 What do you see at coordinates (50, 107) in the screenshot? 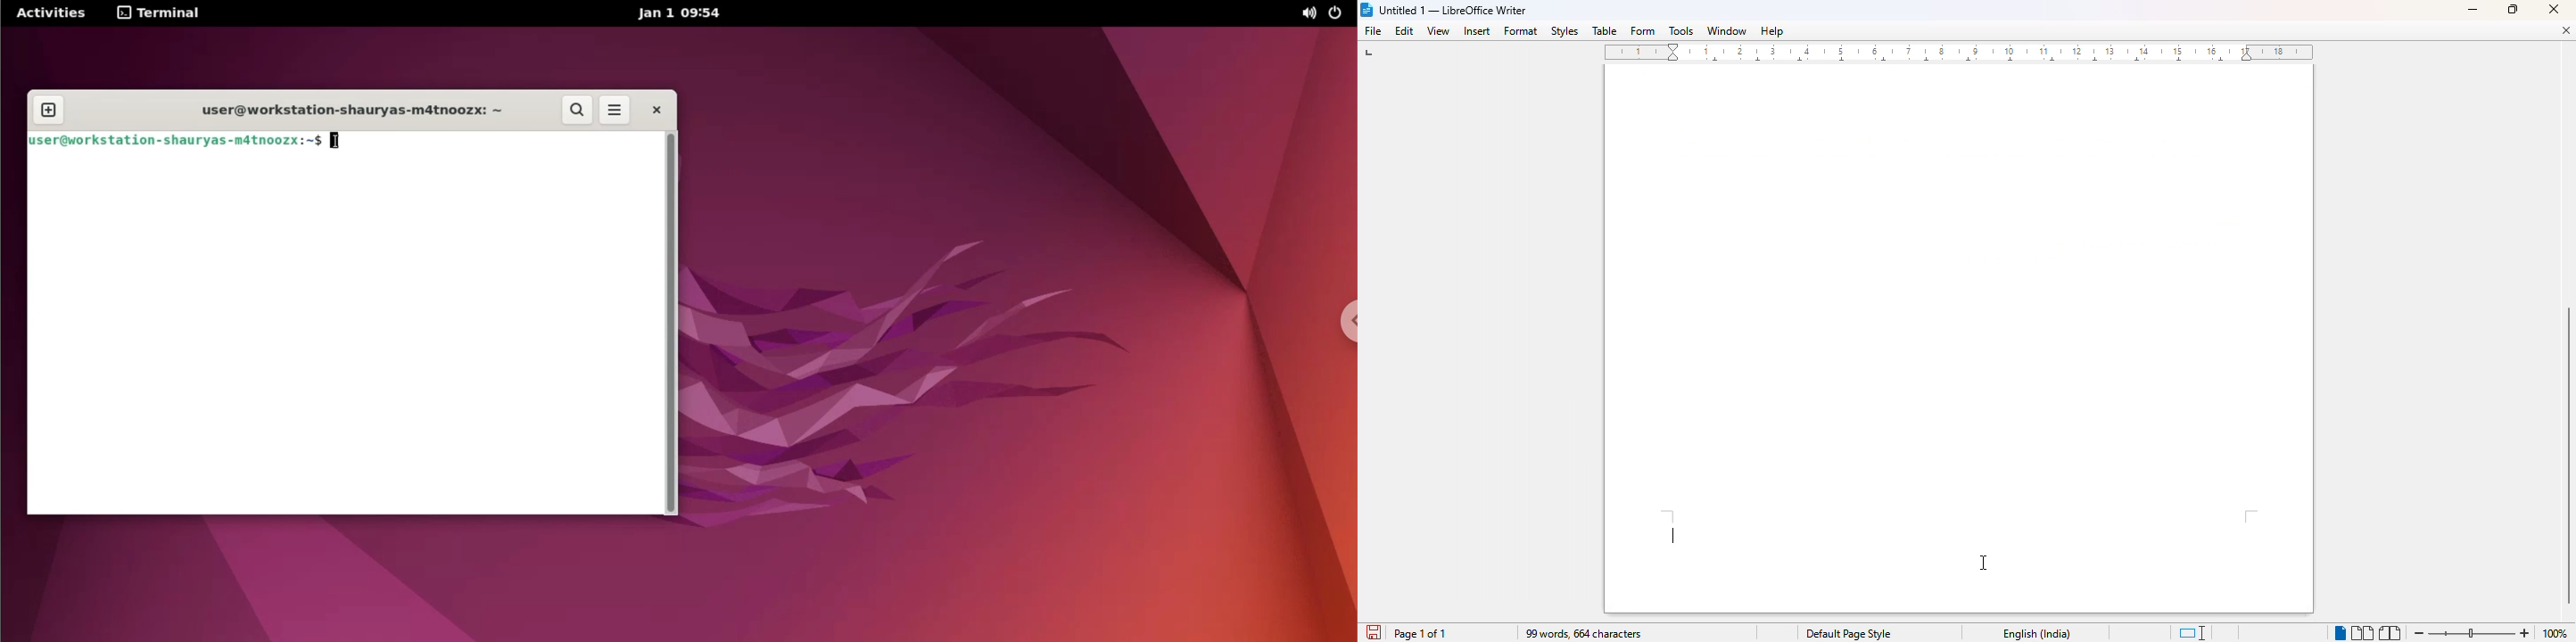
I see `new tab` at bounding box center [50, 107].